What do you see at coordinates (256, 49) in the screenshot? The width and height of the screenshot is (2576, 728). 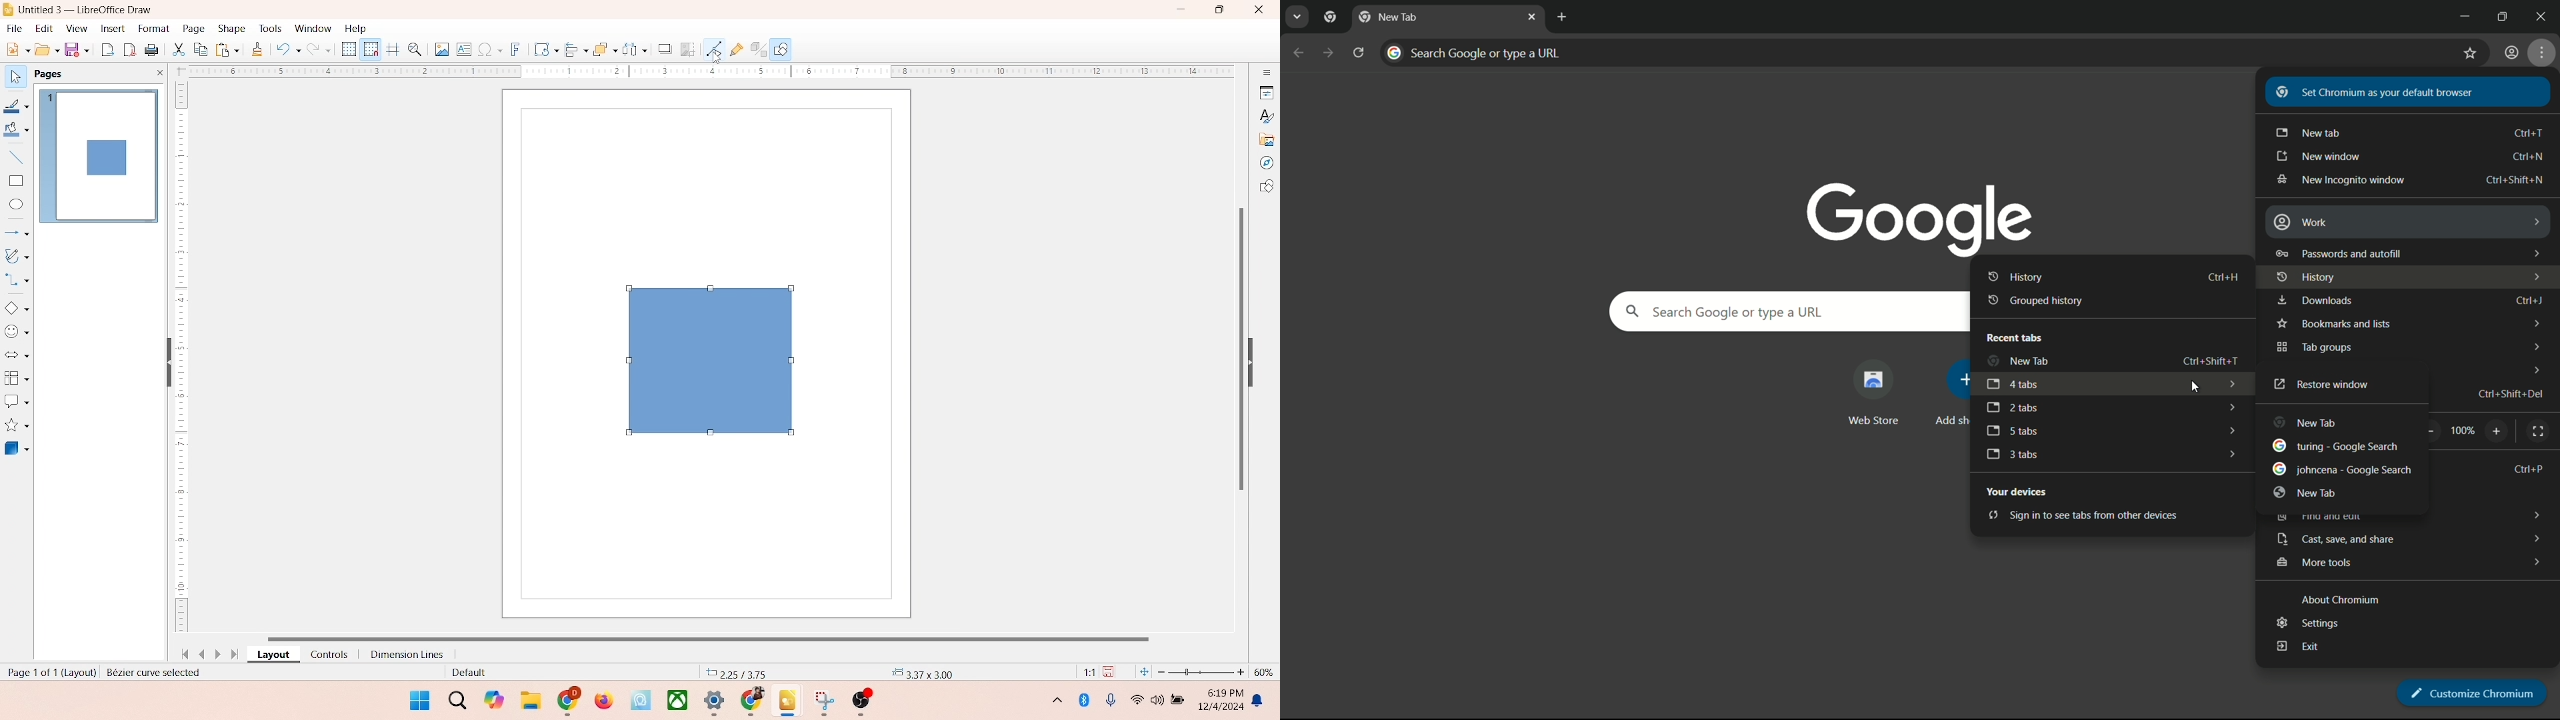 I see `clone formatting` at bounding box center [256, 49].